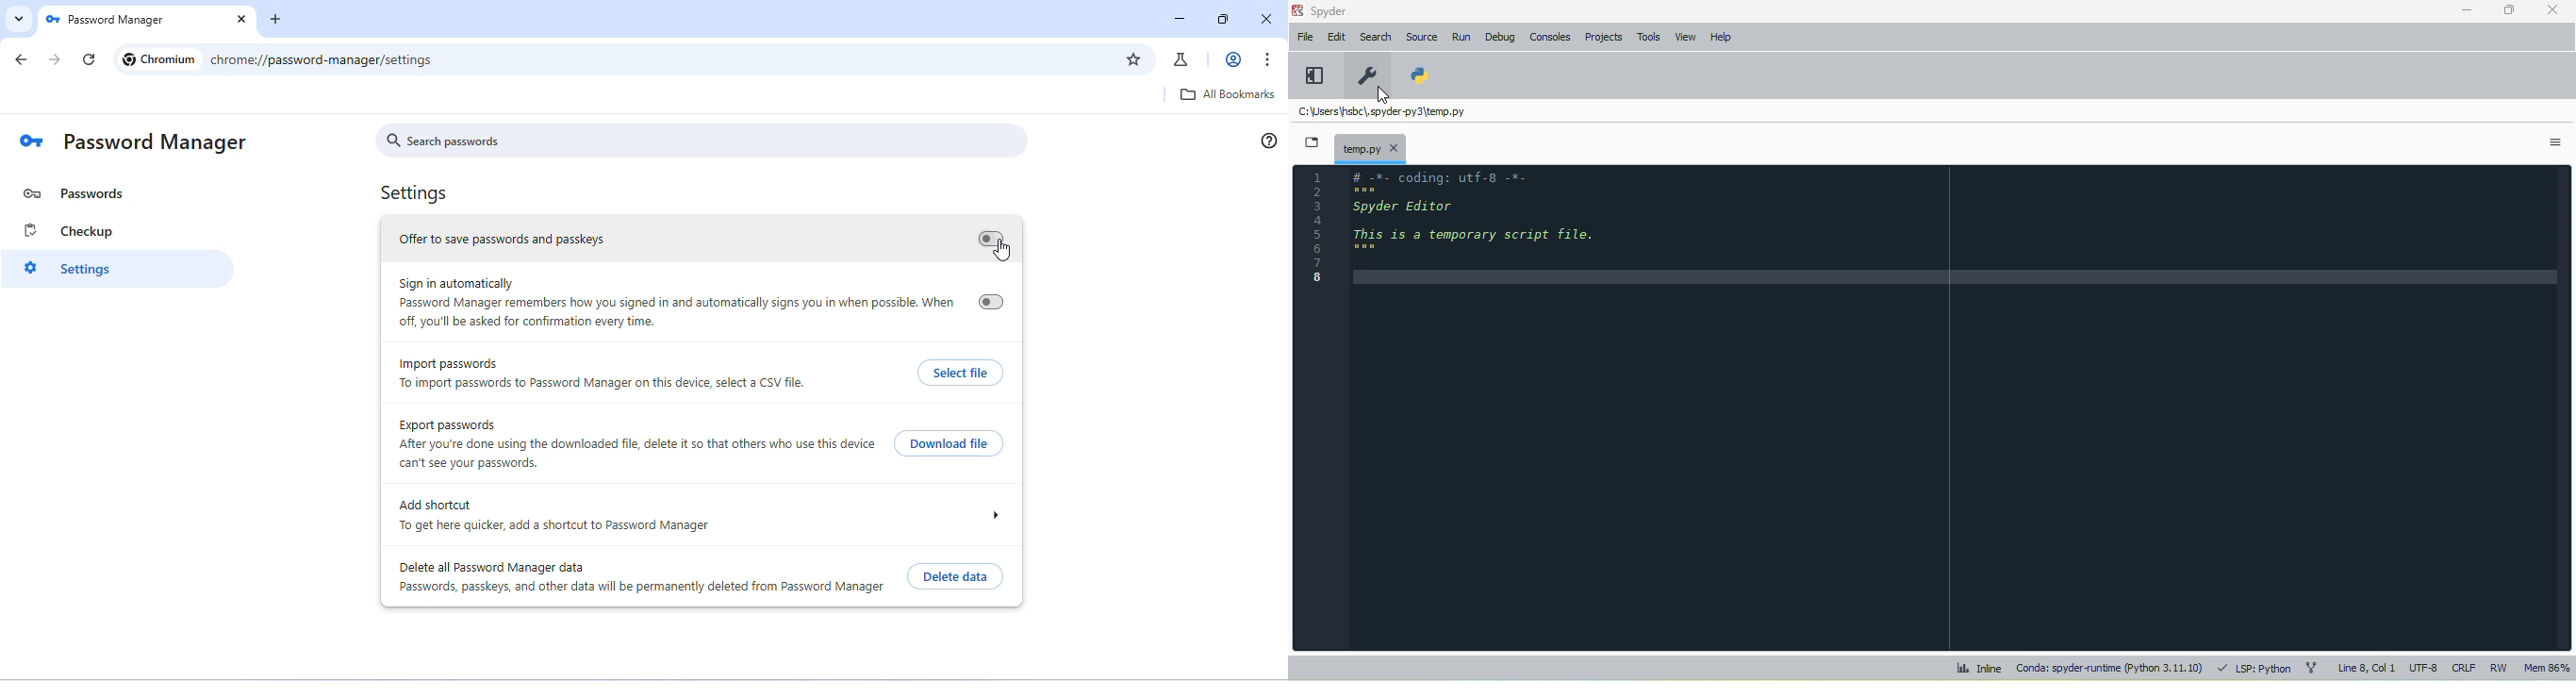  Describe the element at coordinates (989, 240) in the screenshot. I see `turn on/ off save password` at that location.